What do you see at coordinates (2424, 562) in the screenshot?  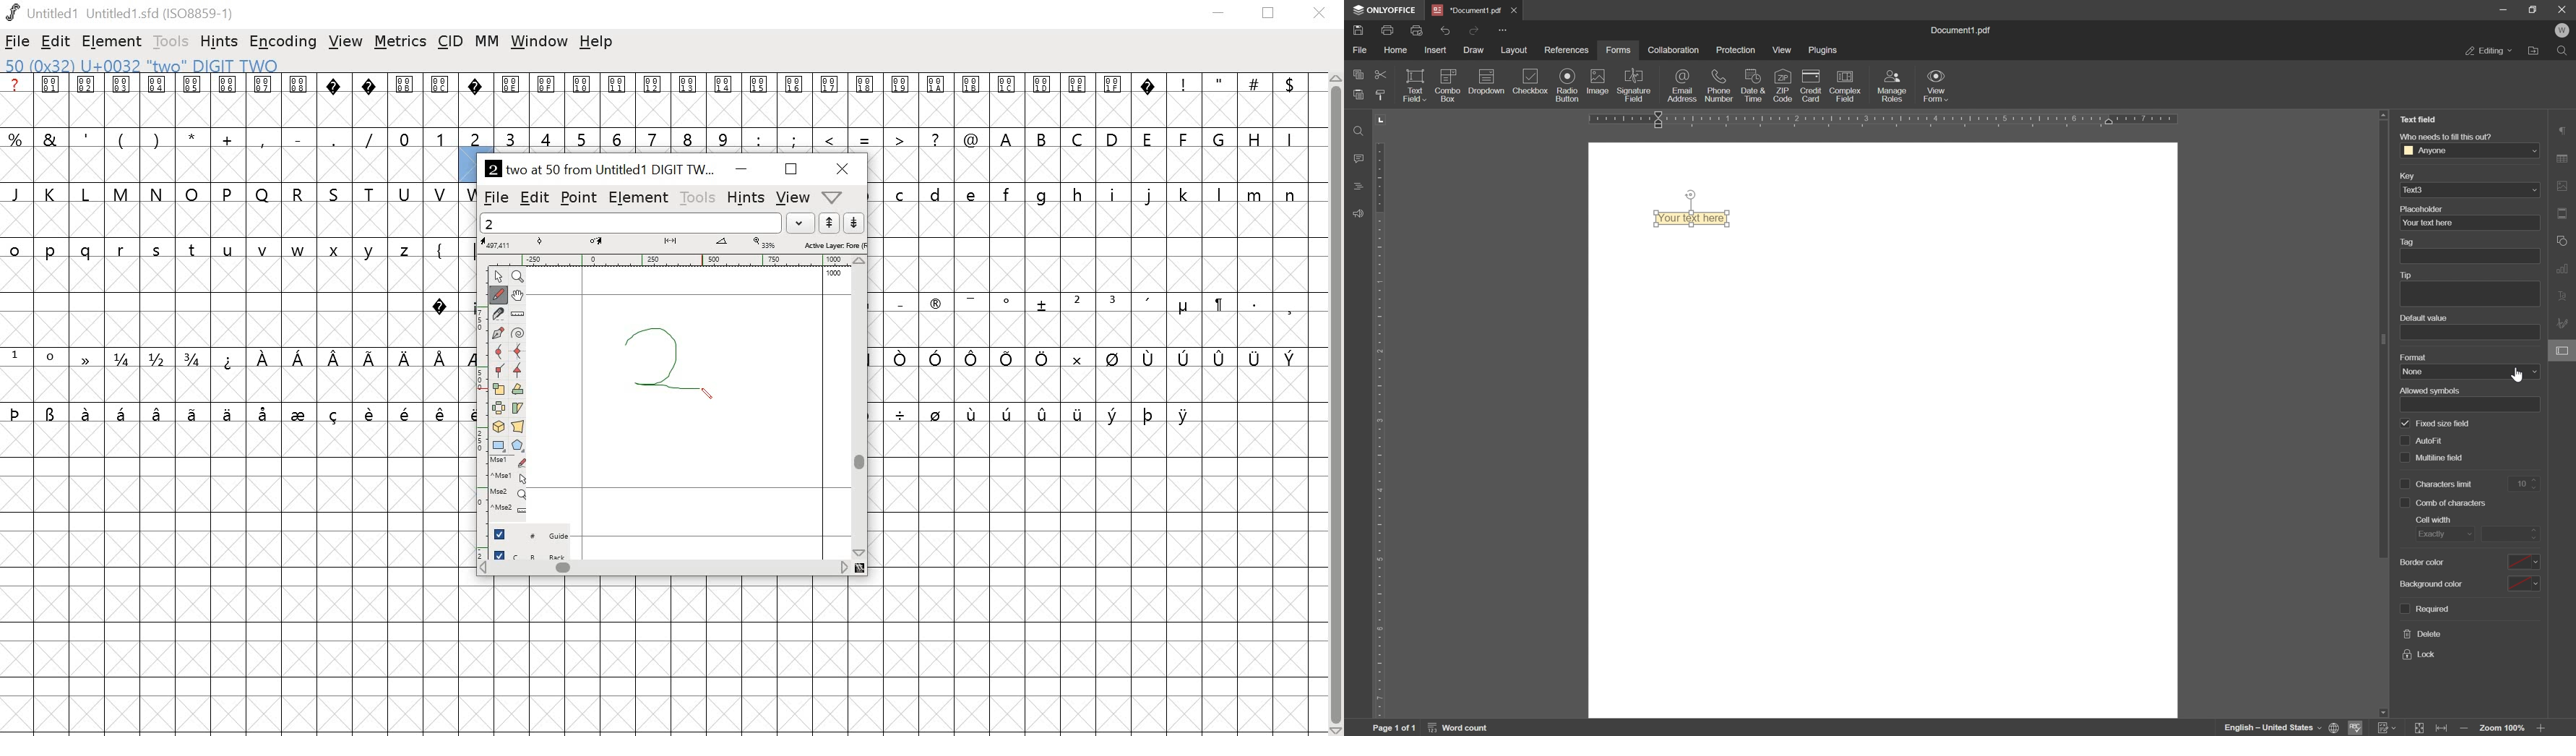 I see `border color` at bounding box center [2424, 562].